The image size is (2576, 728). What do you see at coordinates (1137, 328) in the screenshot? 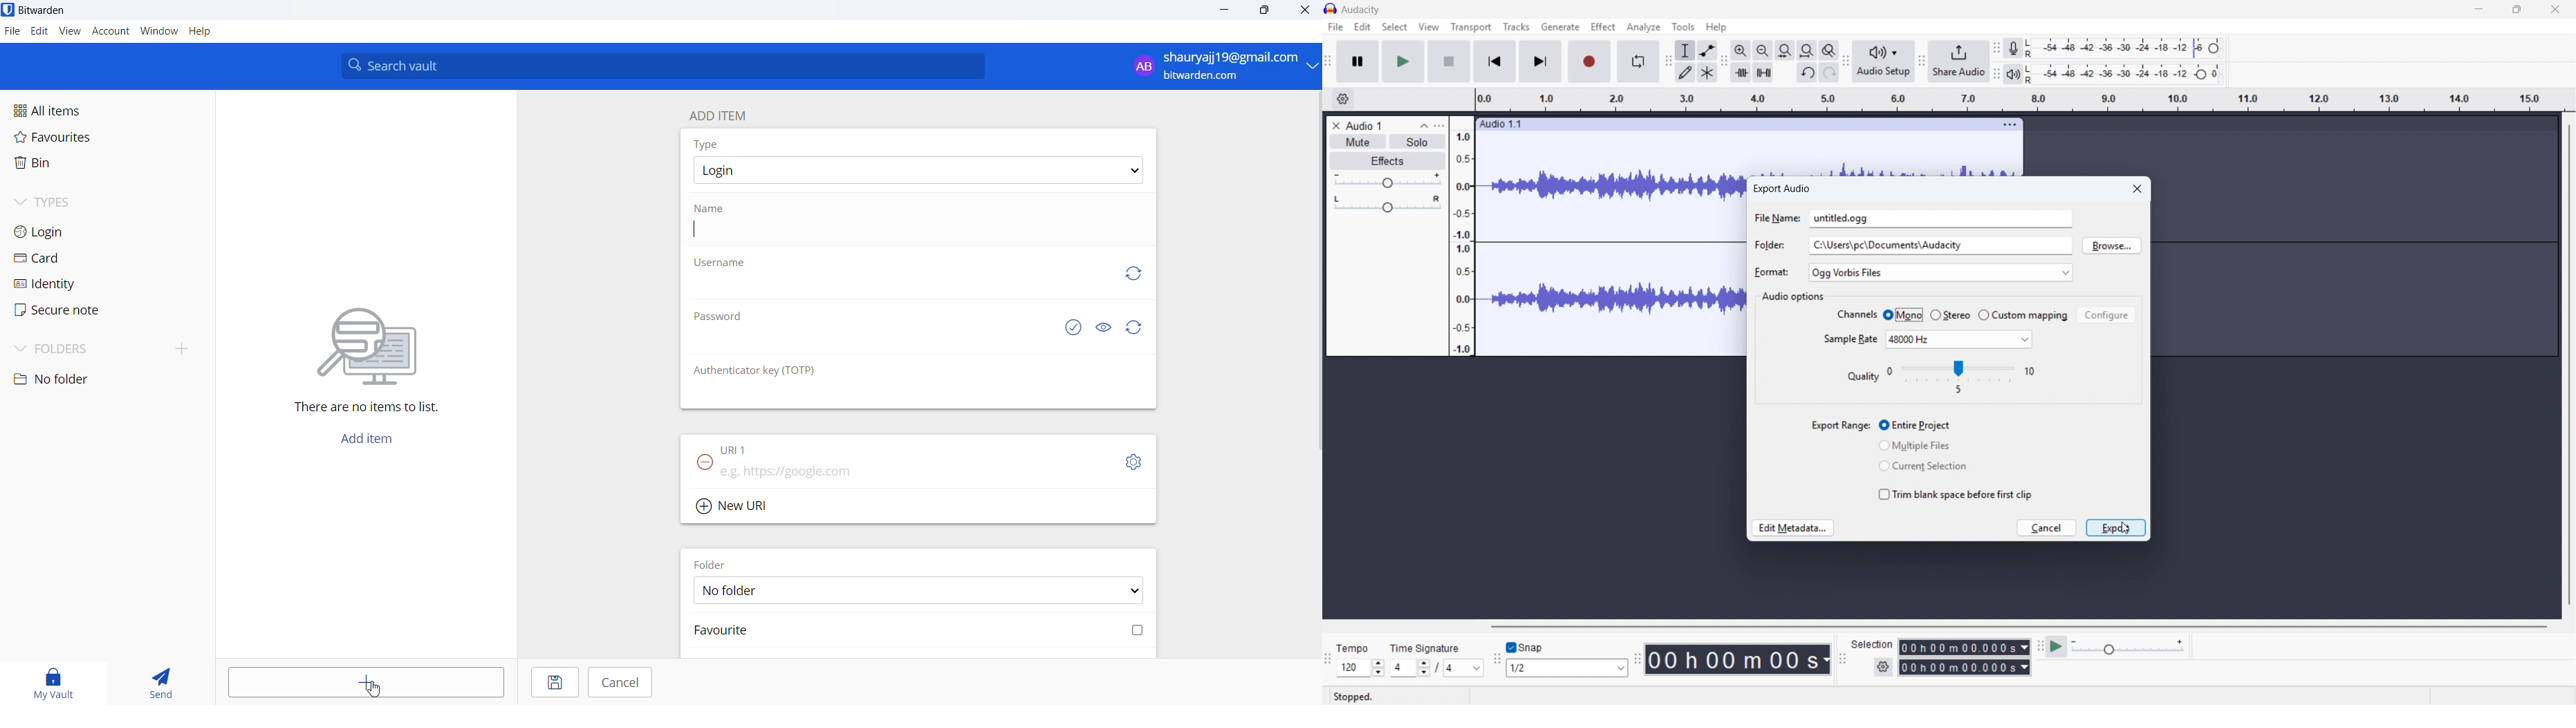
I see `generate password` at bounding box center [1137, 328].